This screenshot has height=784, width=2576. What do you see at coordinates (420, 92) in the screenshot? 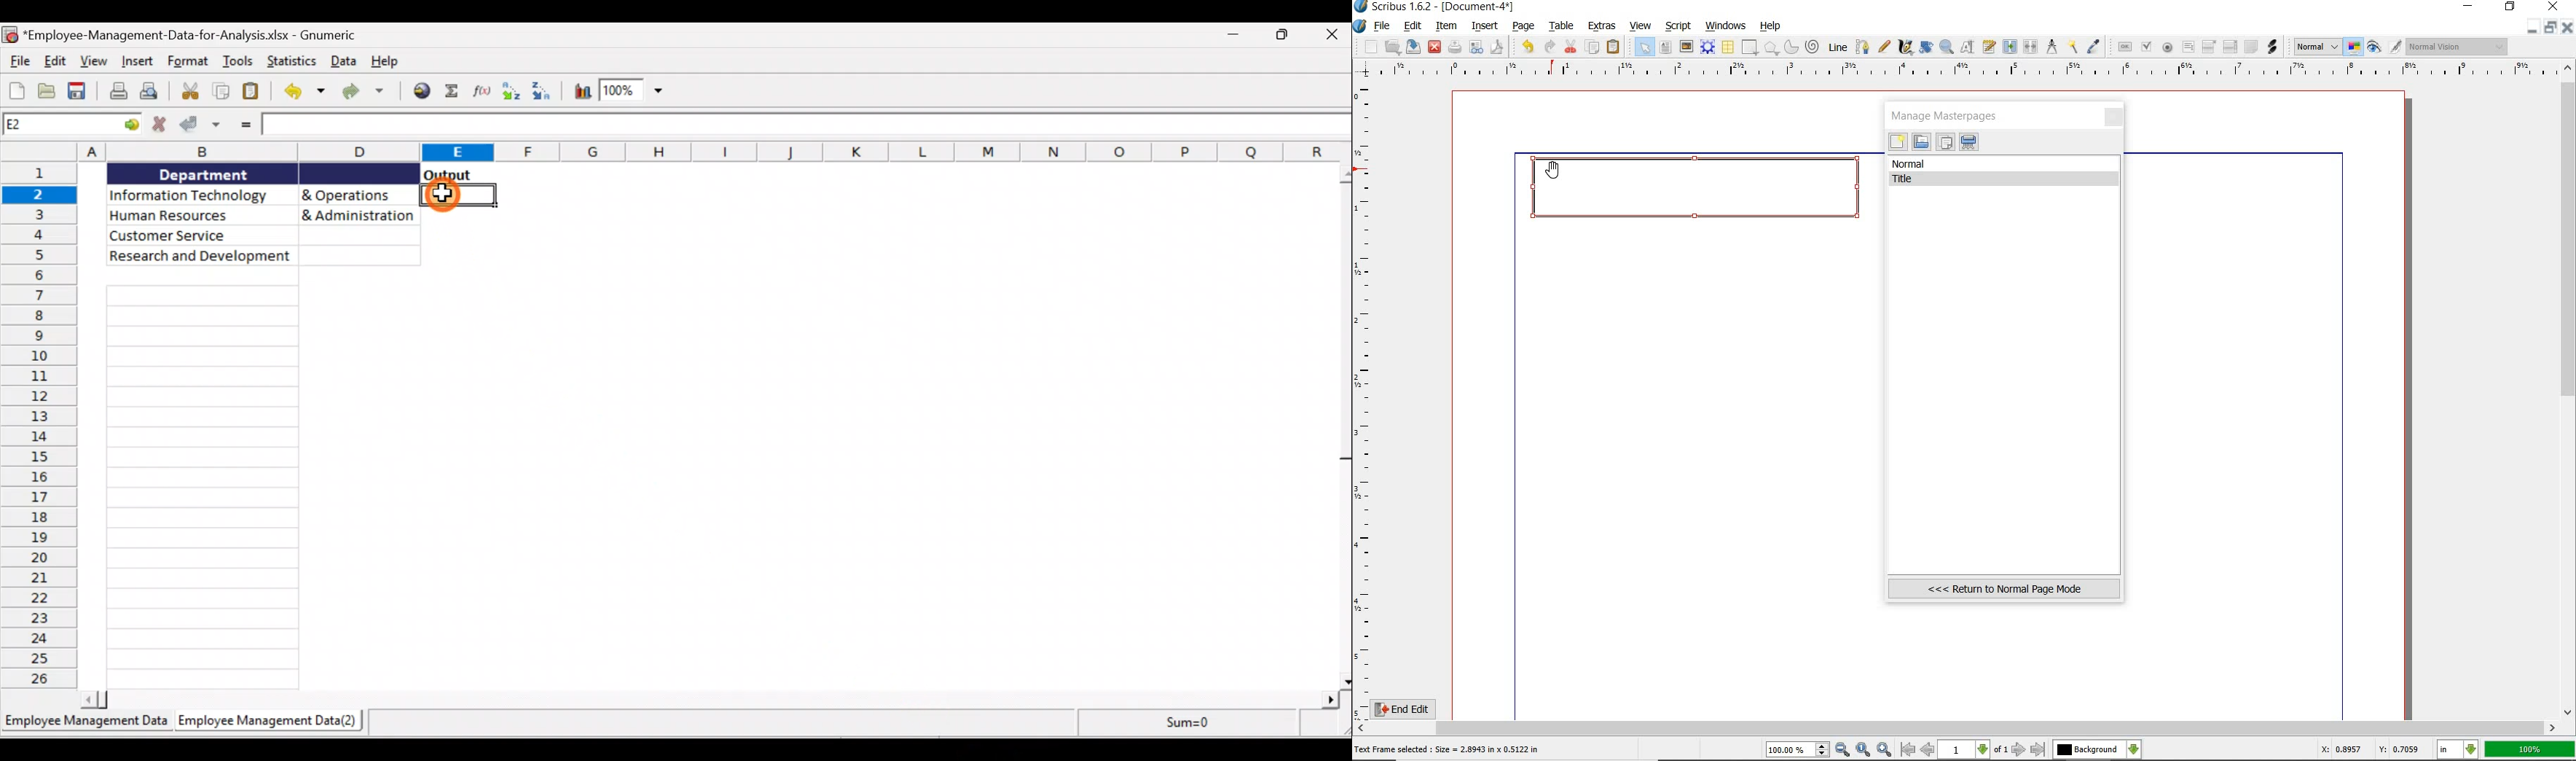
I see `Insert hyperlink` at bounding box center [420, 92].